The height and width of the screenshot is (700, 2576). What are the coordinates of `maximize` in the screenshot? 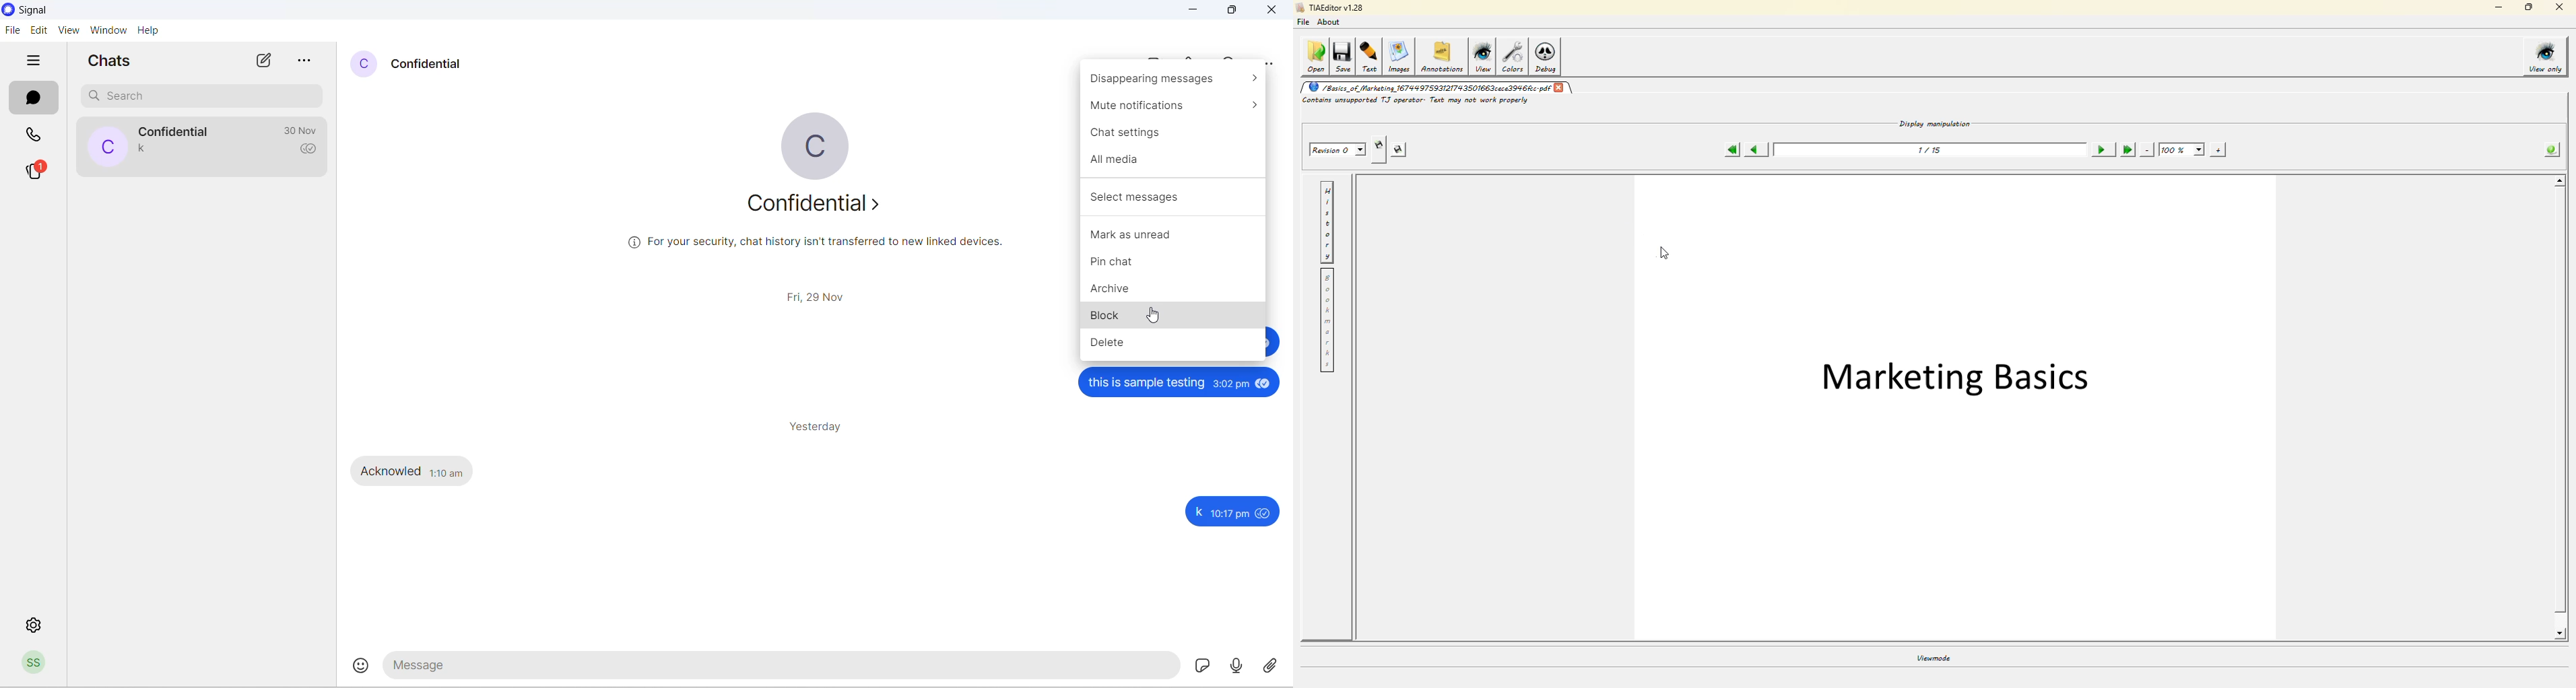 It's located at (1232, 12).